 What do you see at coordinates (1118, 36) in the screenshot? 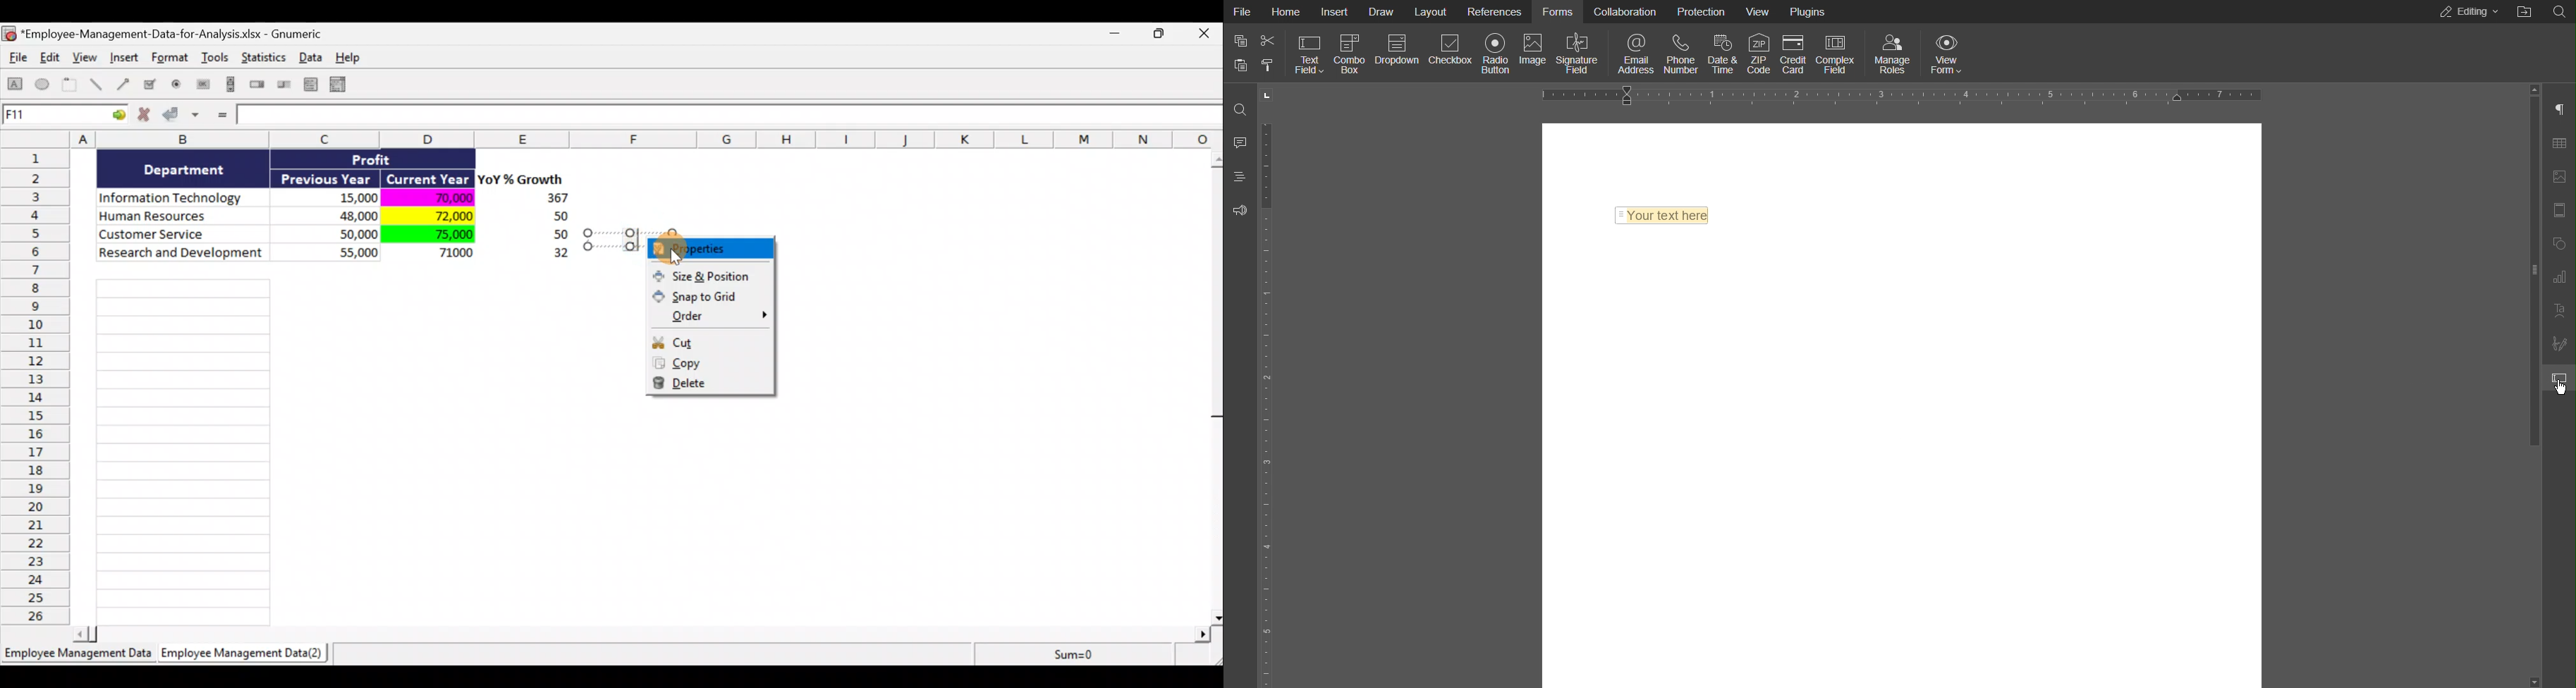
I see `Minimise` at bounding box center [1118, 36].